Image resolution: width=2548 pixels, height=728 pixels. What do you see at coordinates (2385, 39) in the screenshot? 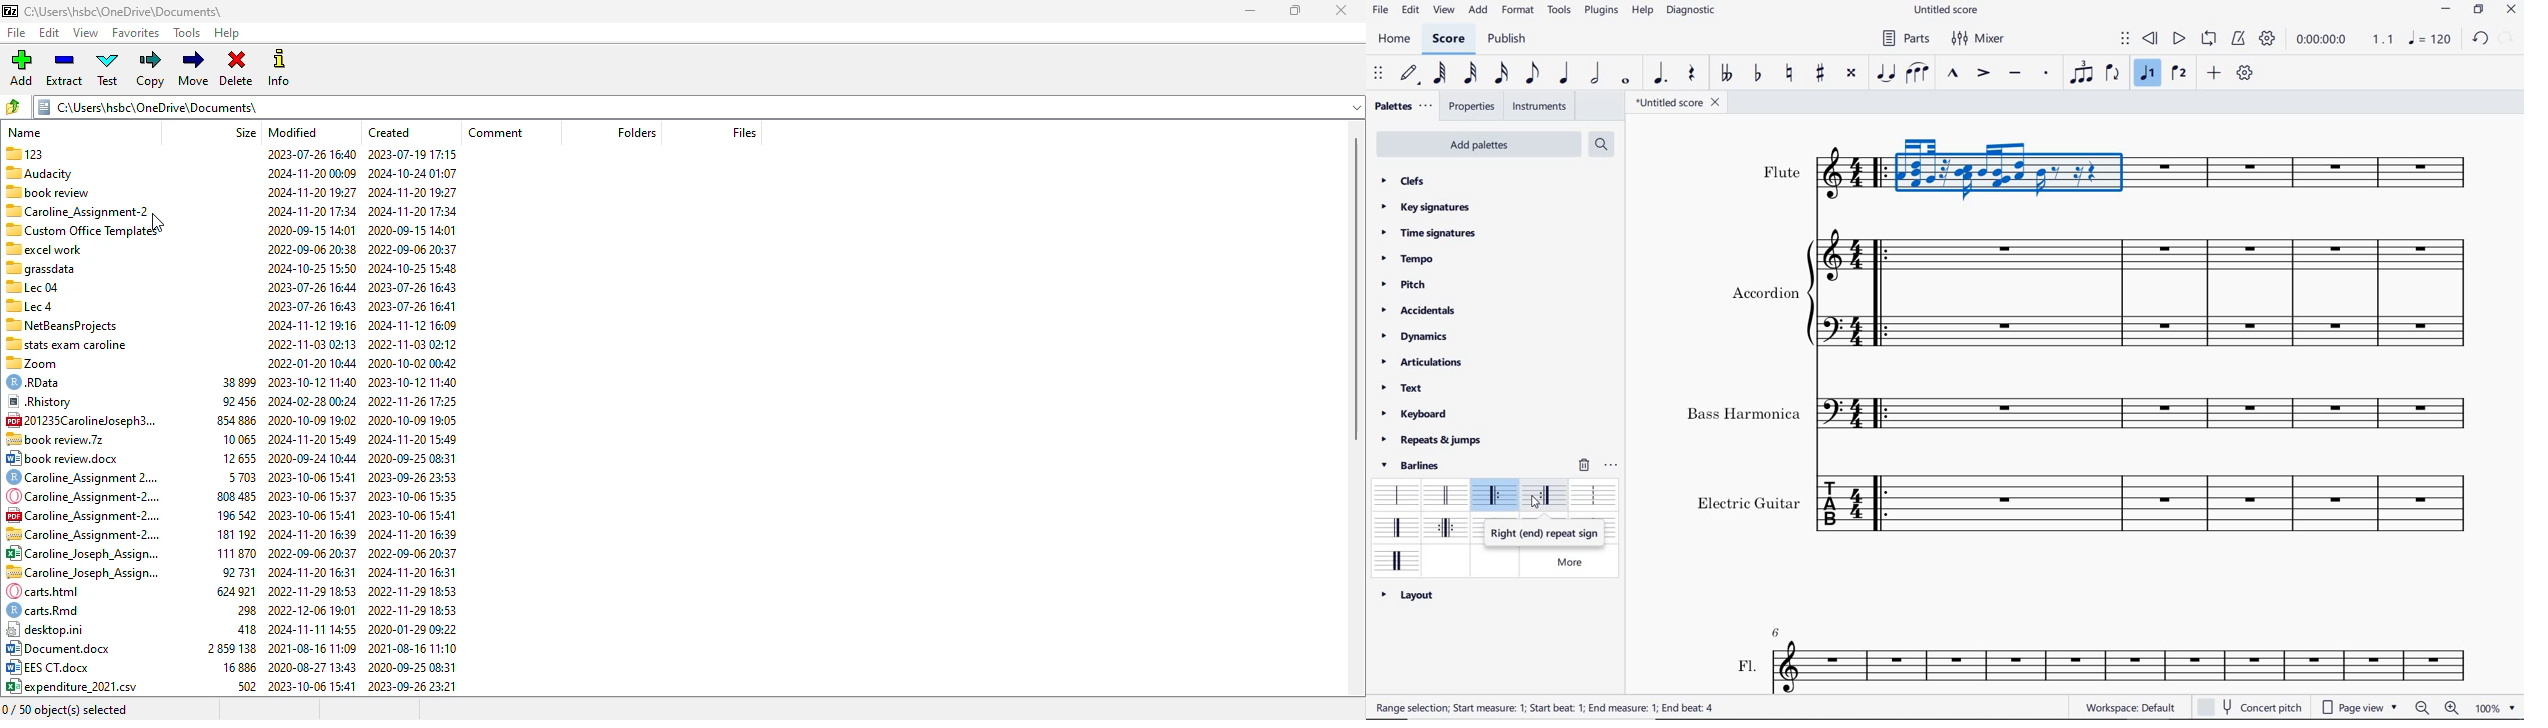
I see `Playback speed` at bounding box center [2385, 39].